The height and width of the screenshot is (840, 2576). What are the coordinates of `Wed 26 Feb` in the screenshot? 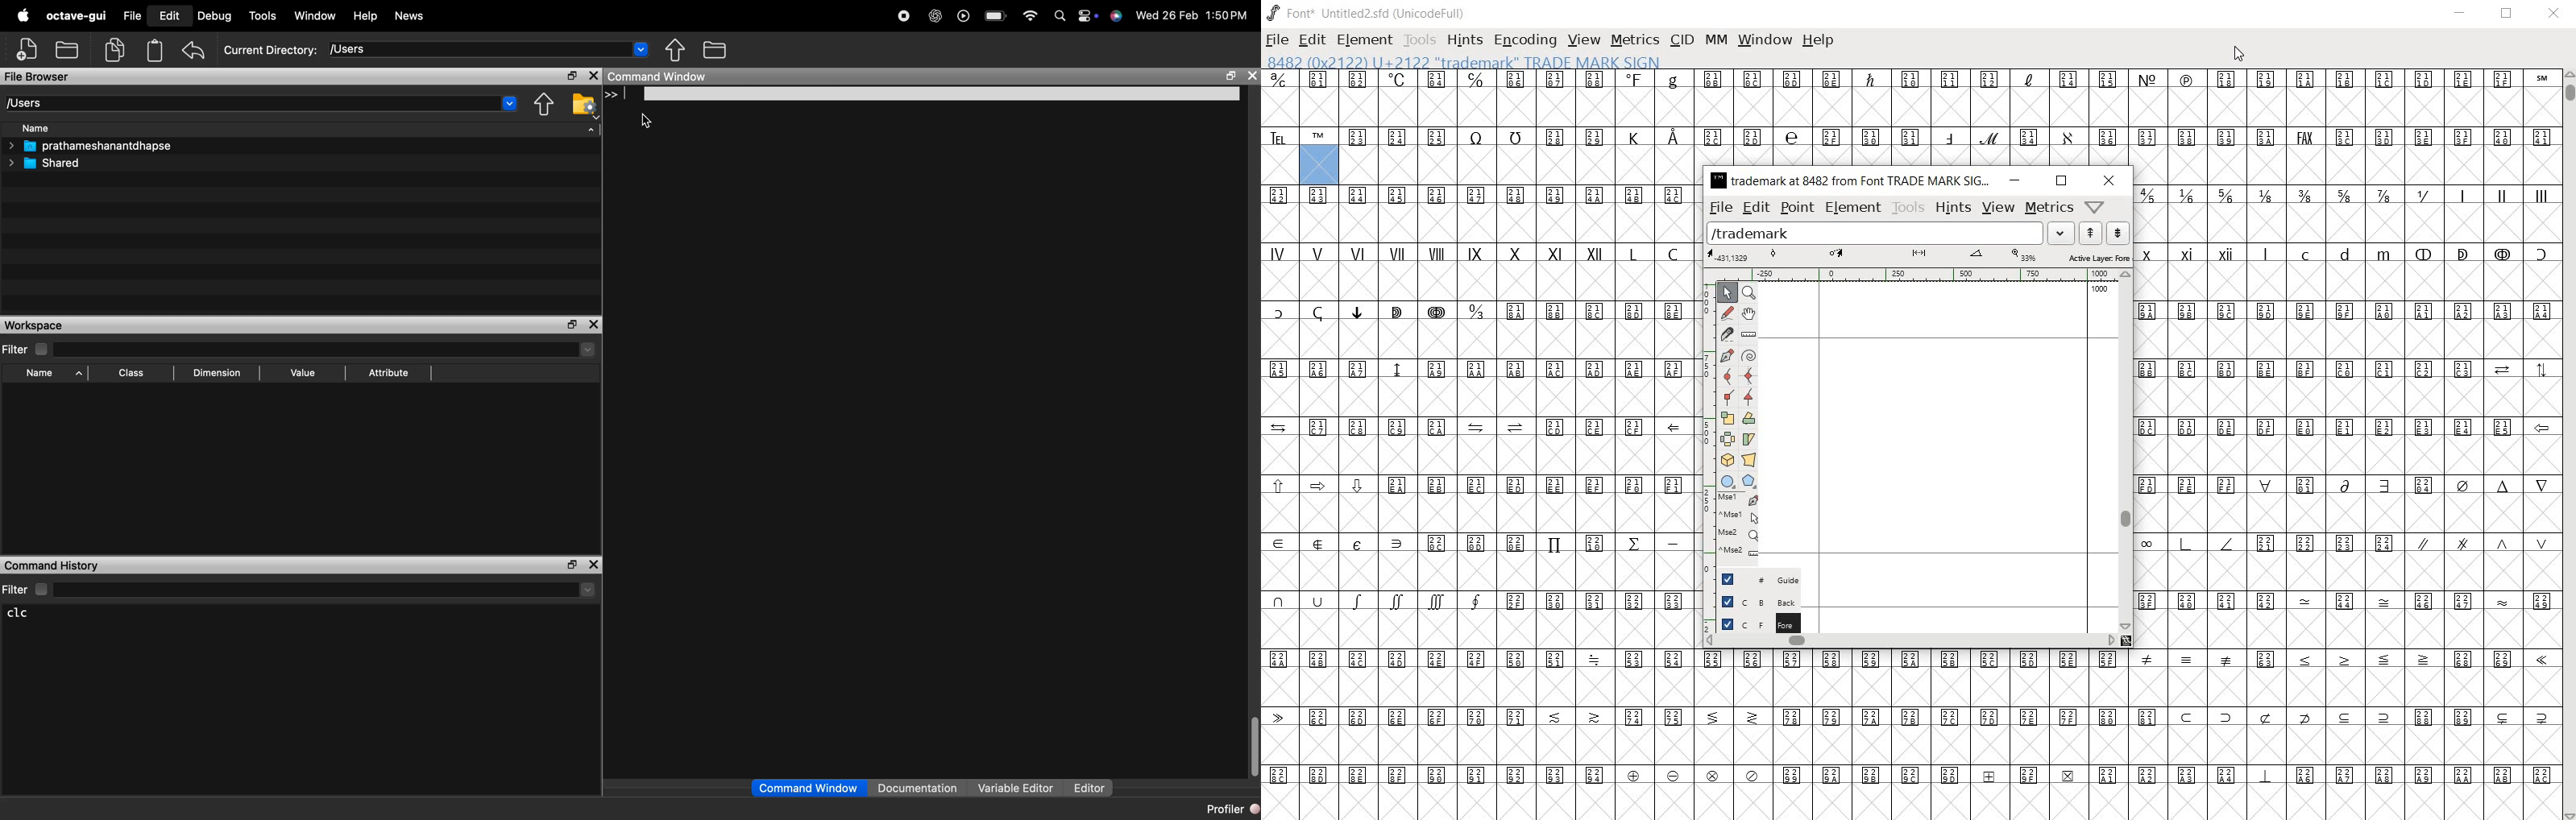 It's located at (1166, 16).